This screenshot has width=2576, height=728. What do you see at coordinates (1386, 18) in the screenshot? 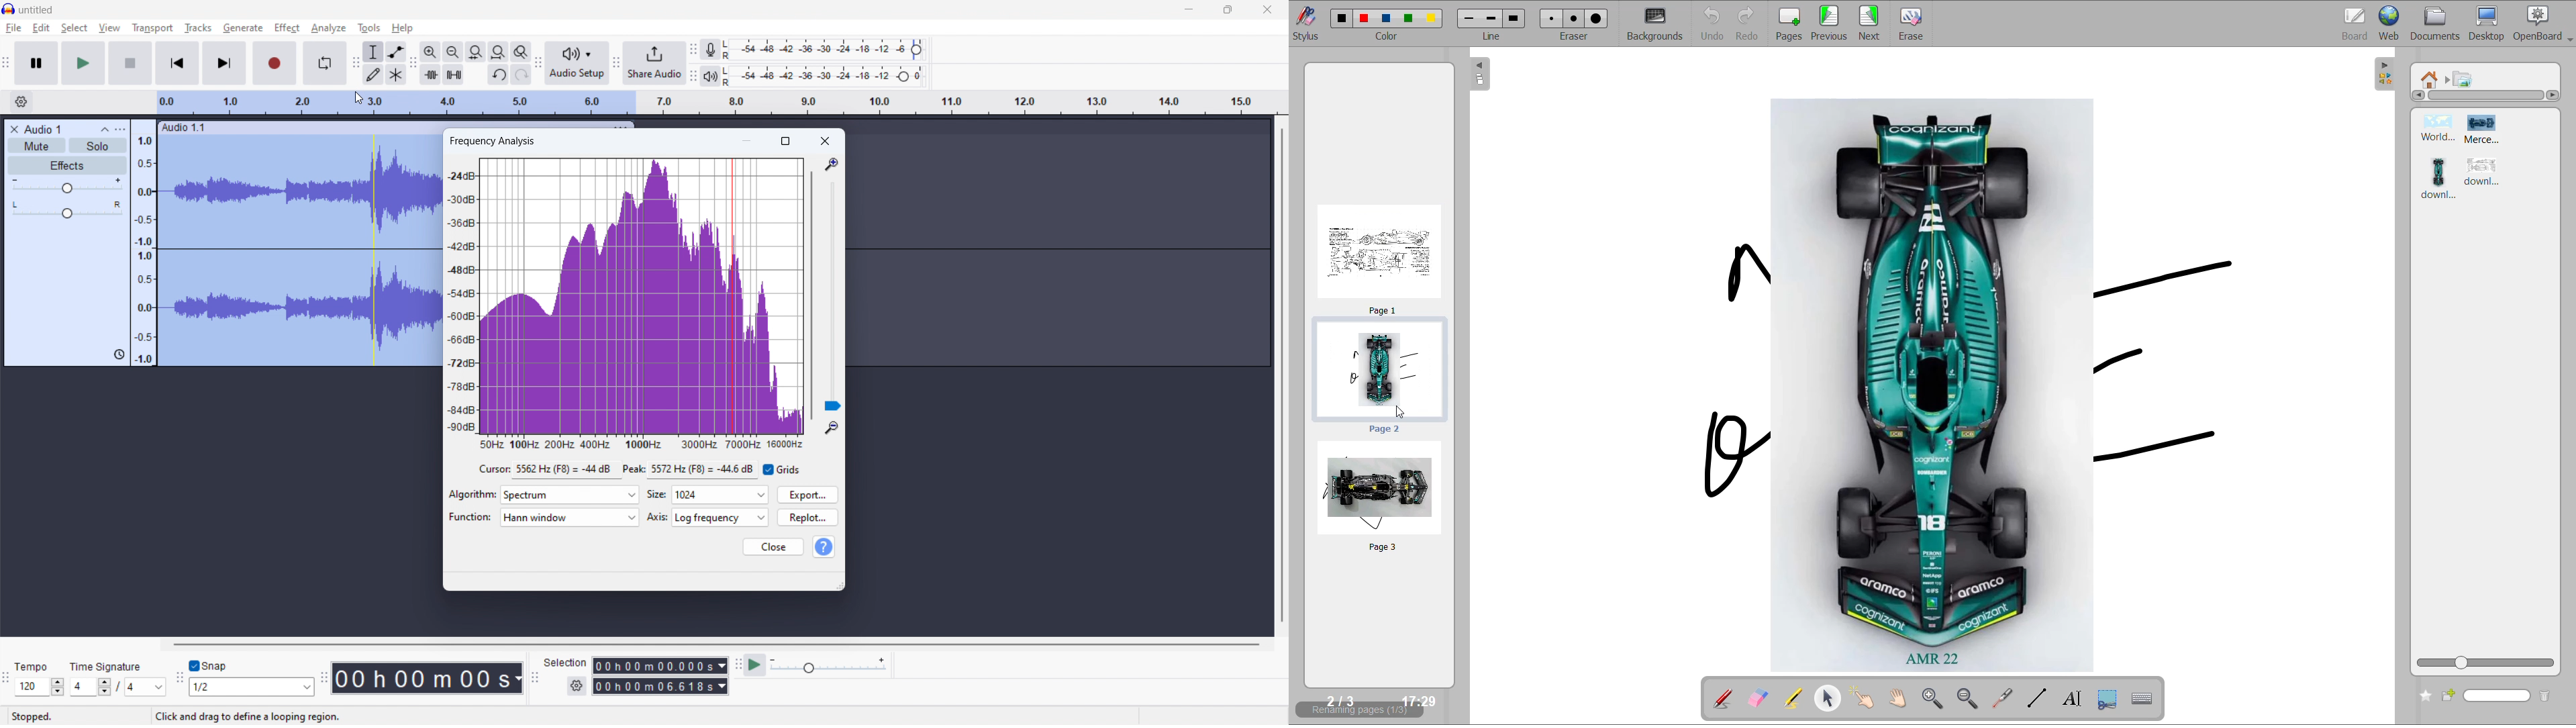
I see `color 3` at bounding box center [1386, 18].